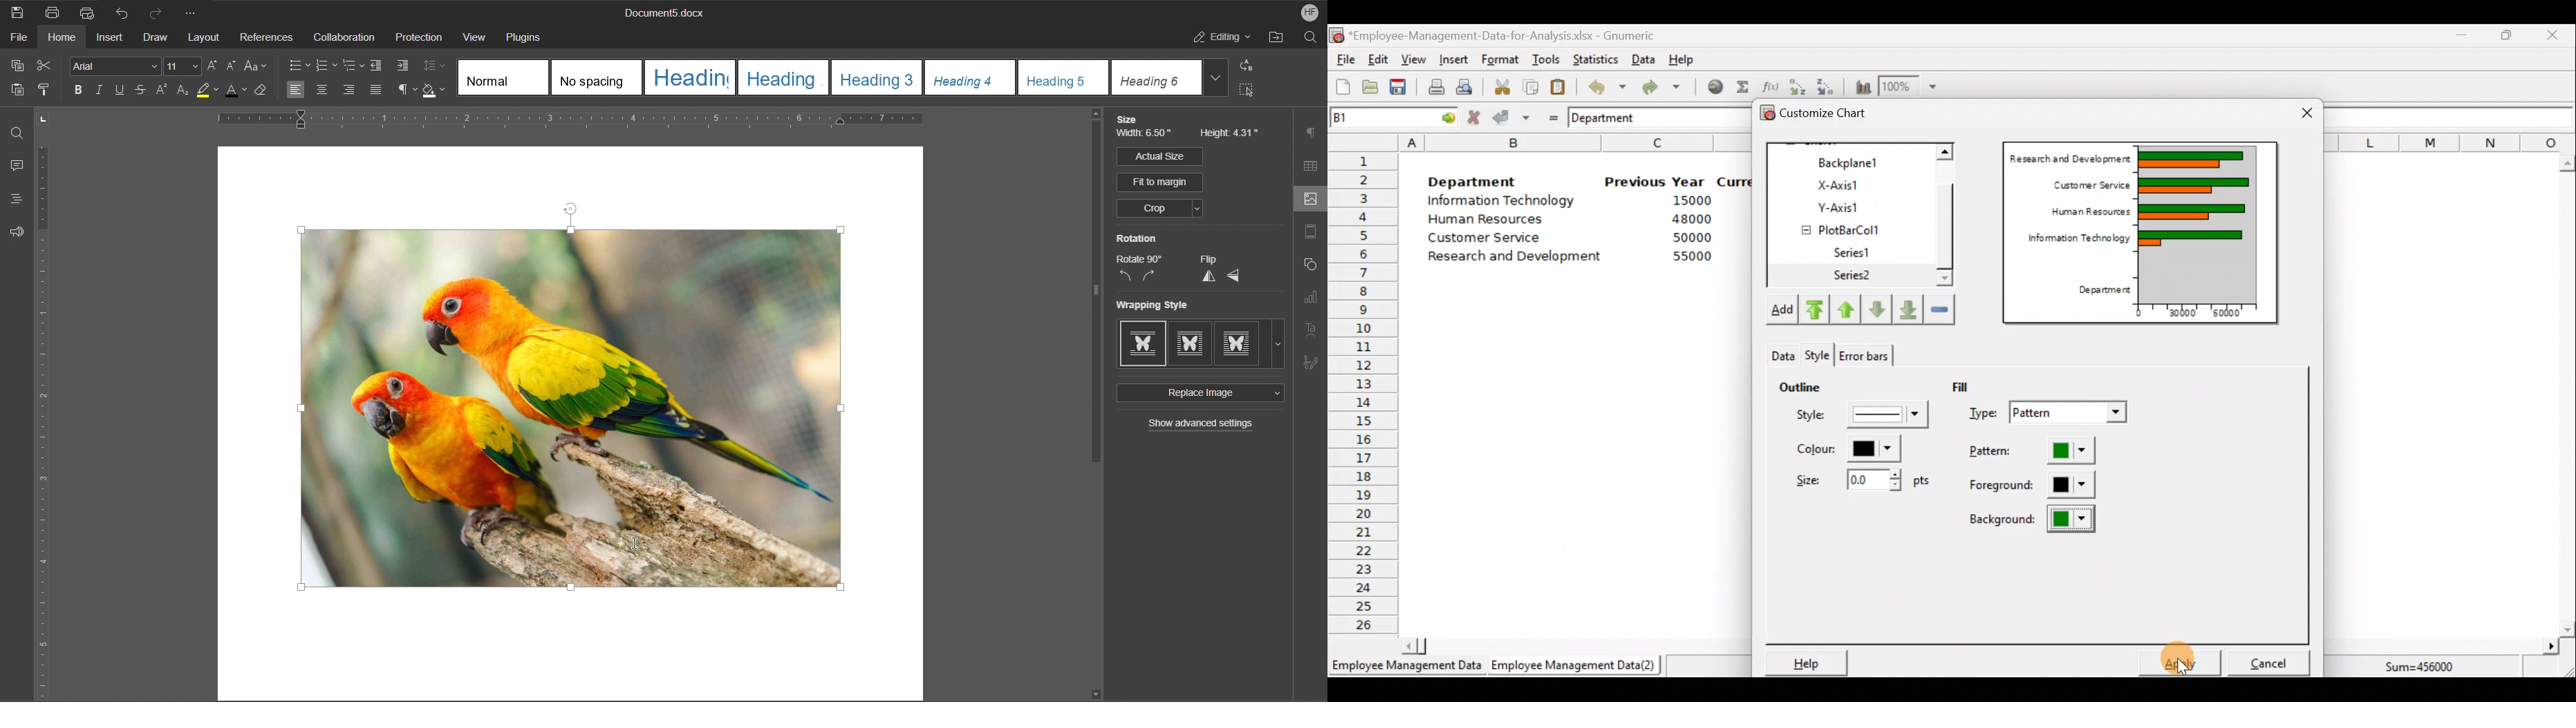 The width and height of the screenshot is (2576, 728). I want to click on Shape Settings, so click(1309, 267).